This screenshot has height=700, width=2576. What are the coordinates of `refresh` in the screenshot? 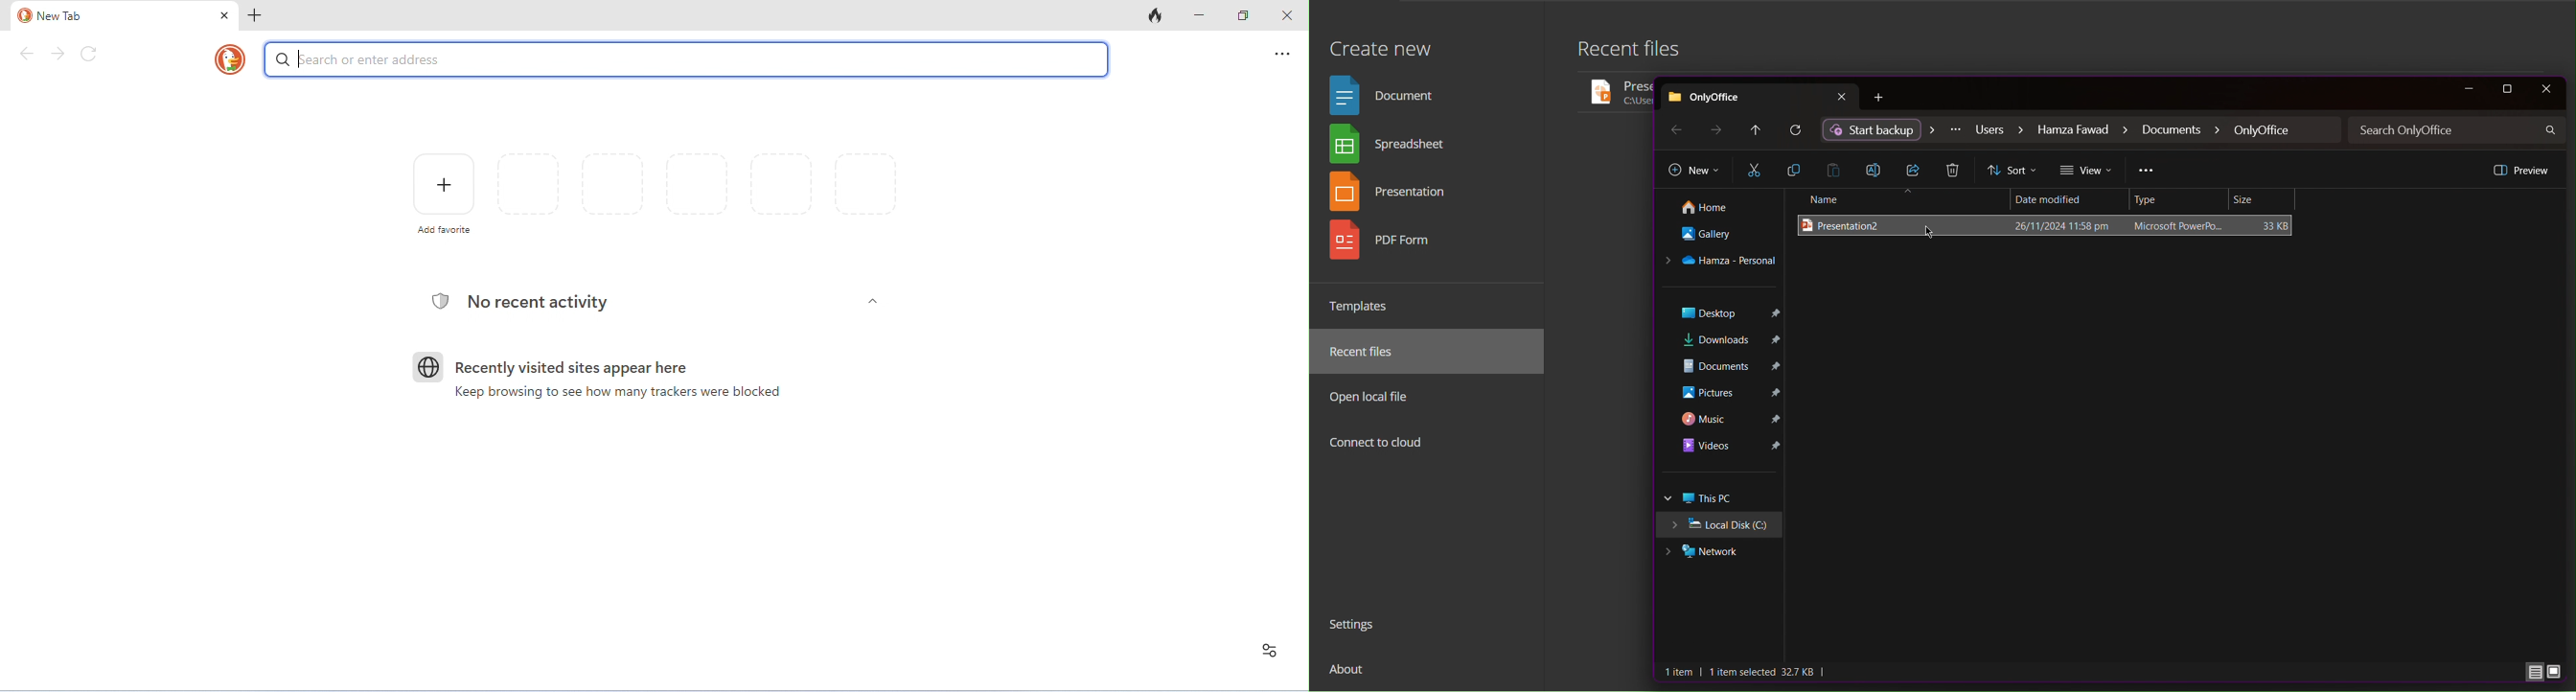 It's located at (89, 54).